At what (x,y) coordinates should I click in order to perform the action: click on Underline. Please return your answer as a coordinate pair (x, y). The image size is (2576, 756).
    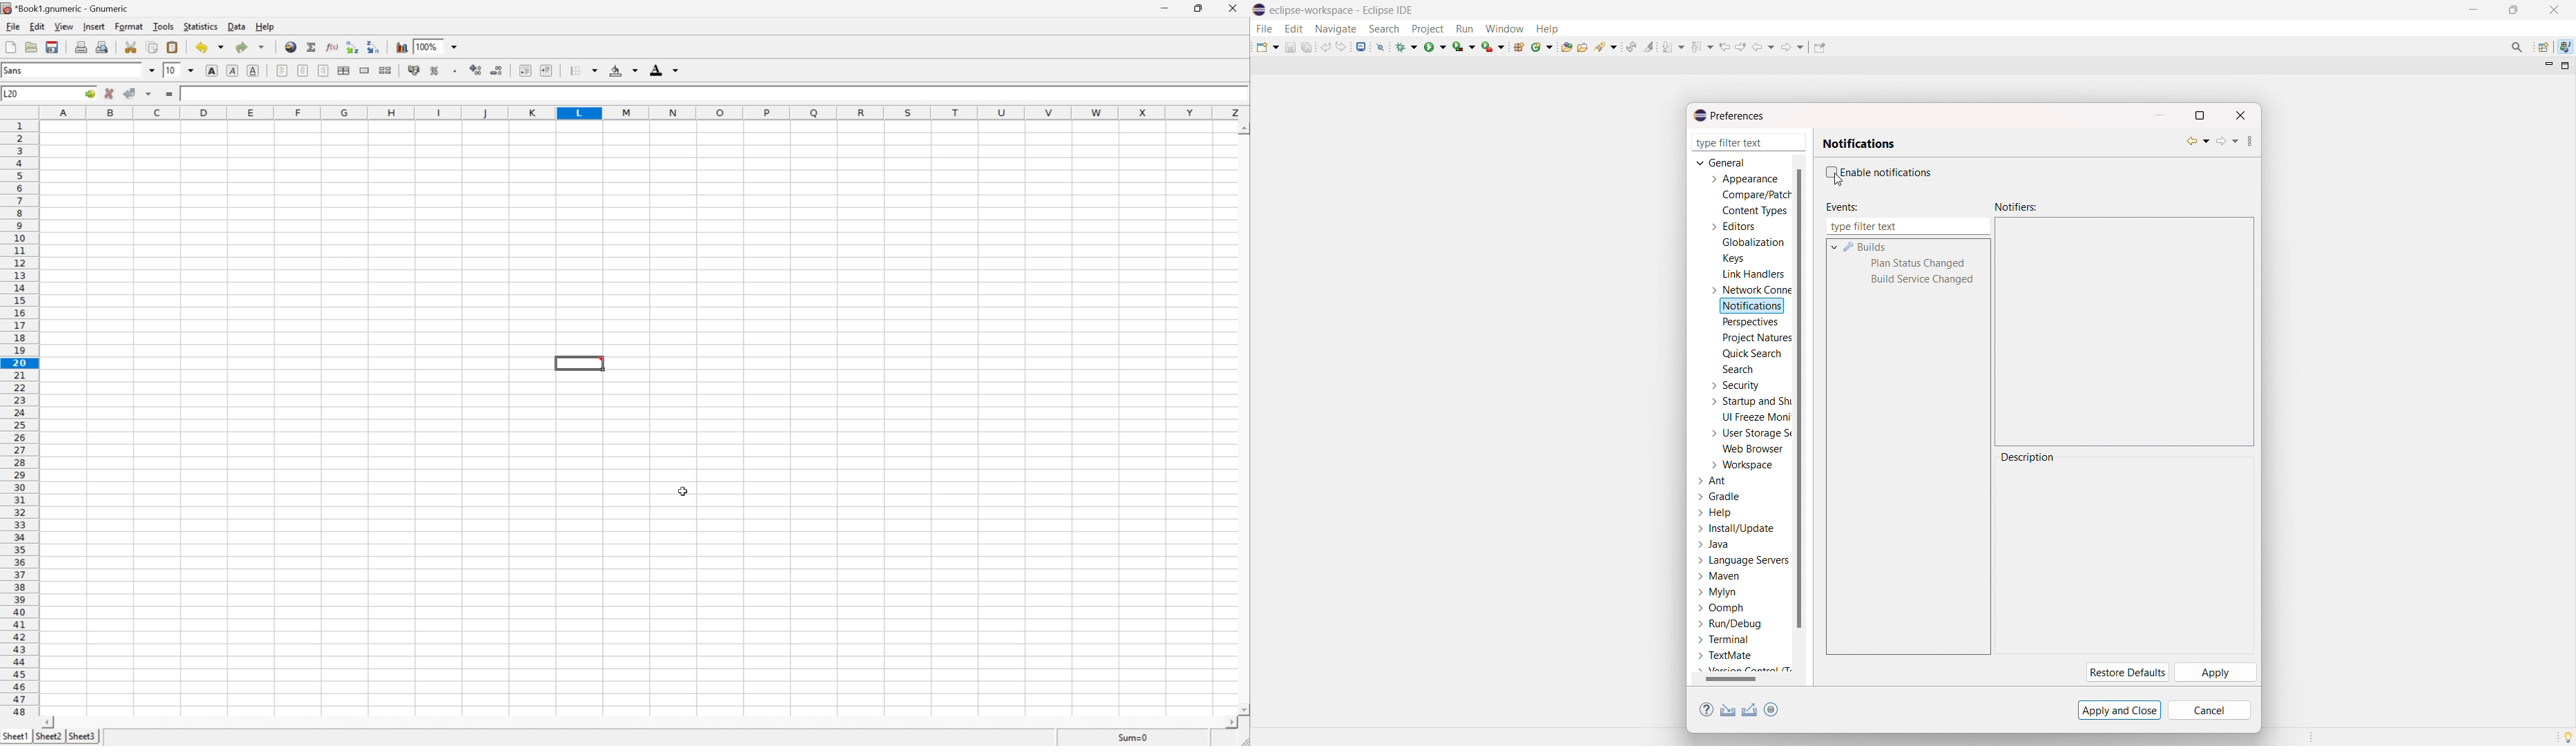
    Looking at the image, I should click on (253, 70).